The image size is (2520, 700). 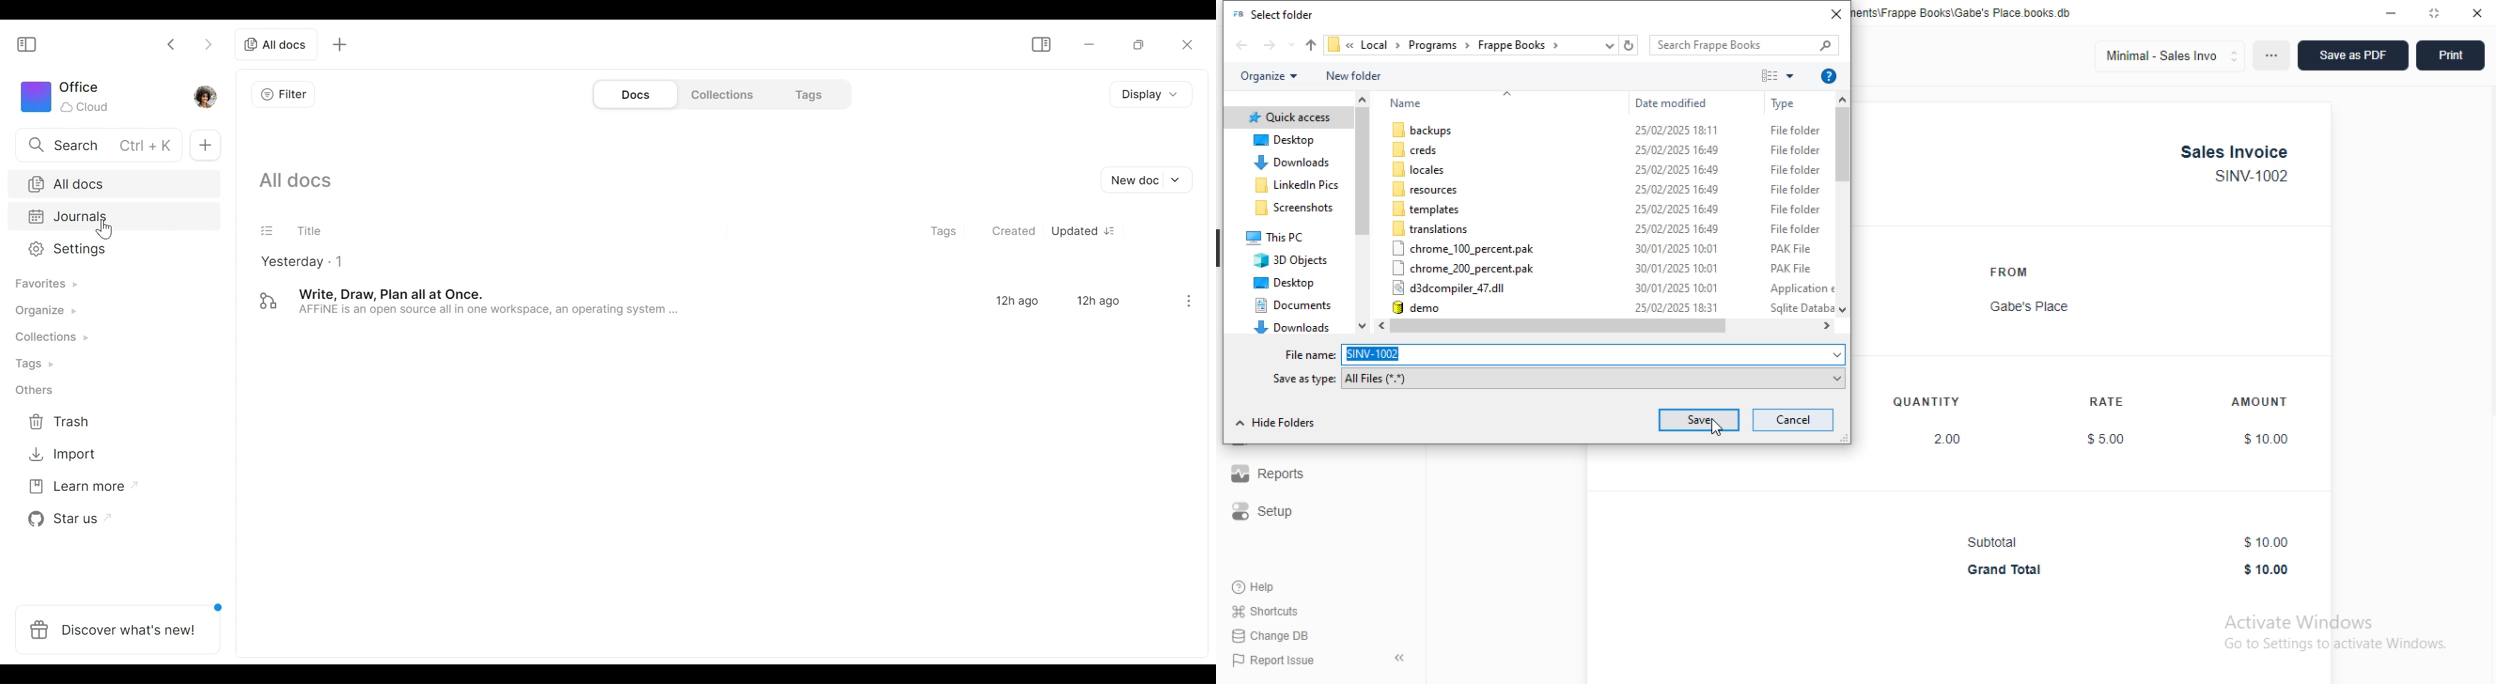 I want to click on shortcuts, so click(x=1266, y=611).